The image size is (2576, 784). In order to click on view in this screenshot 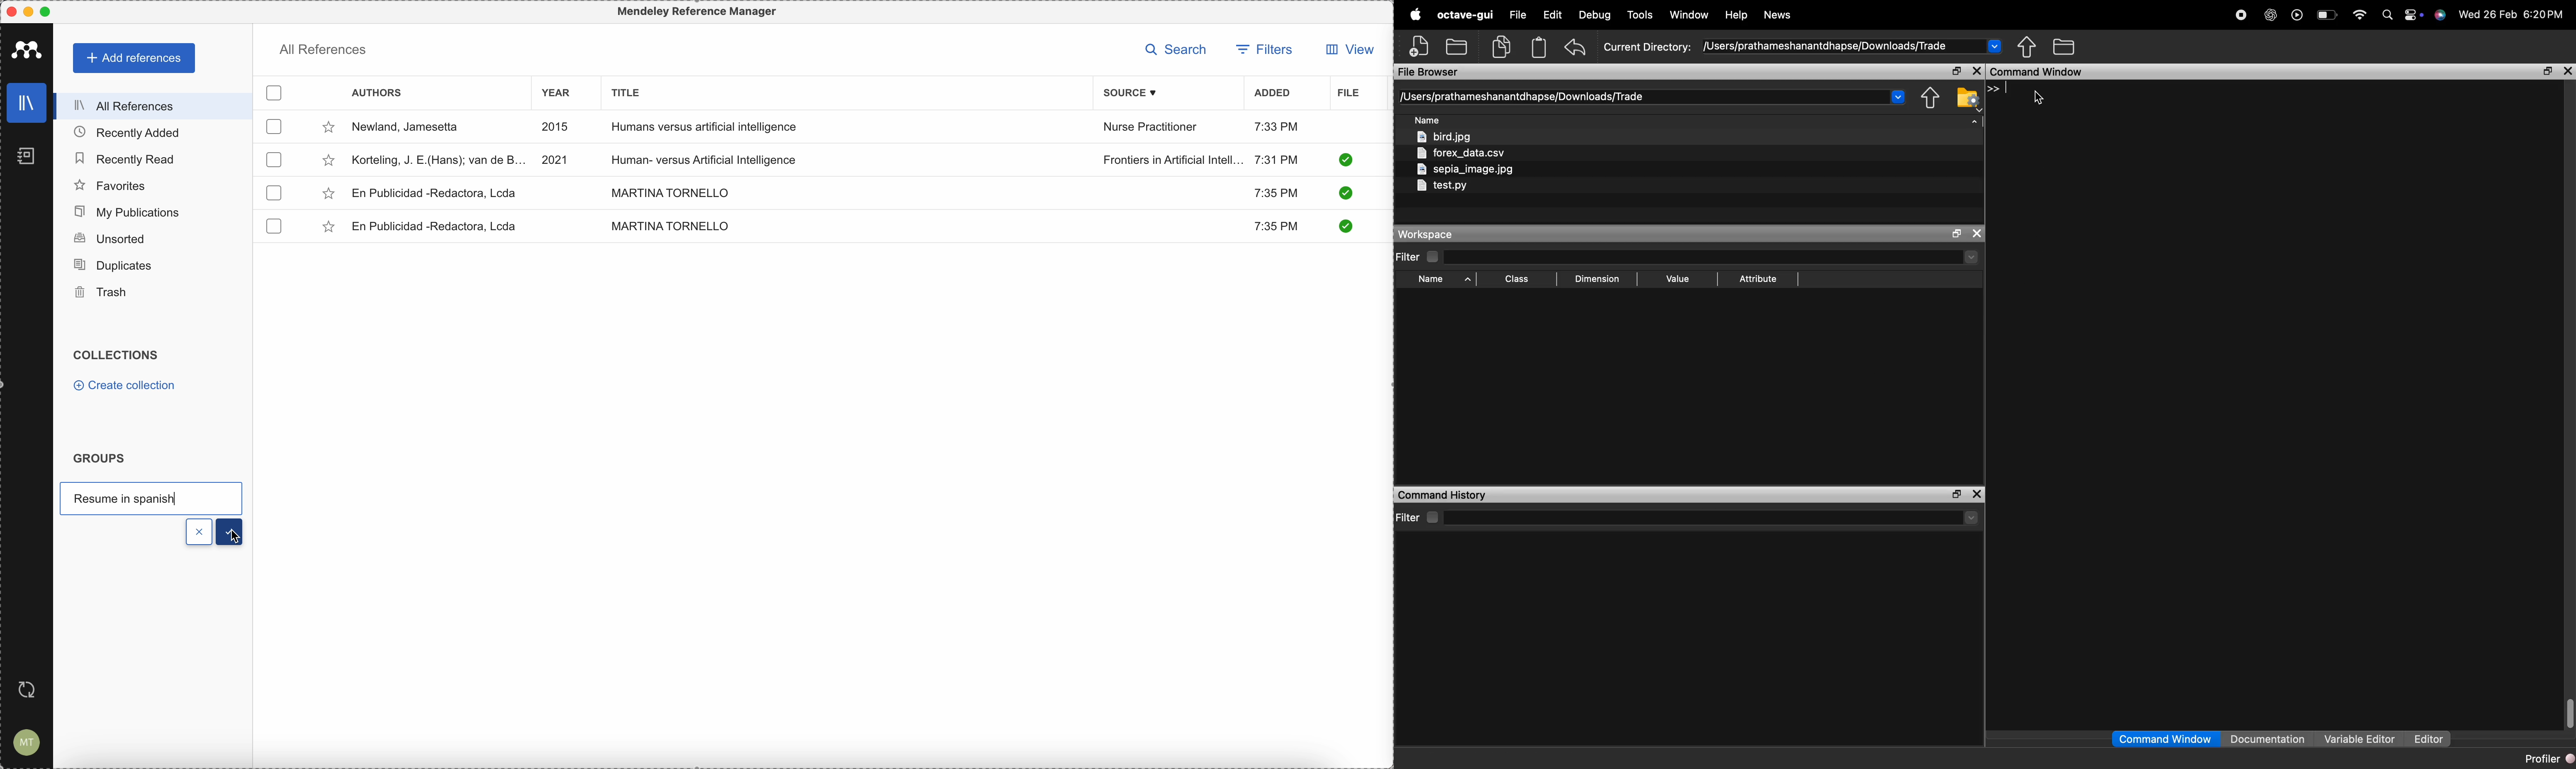, I will do `click(1347, 49)`.